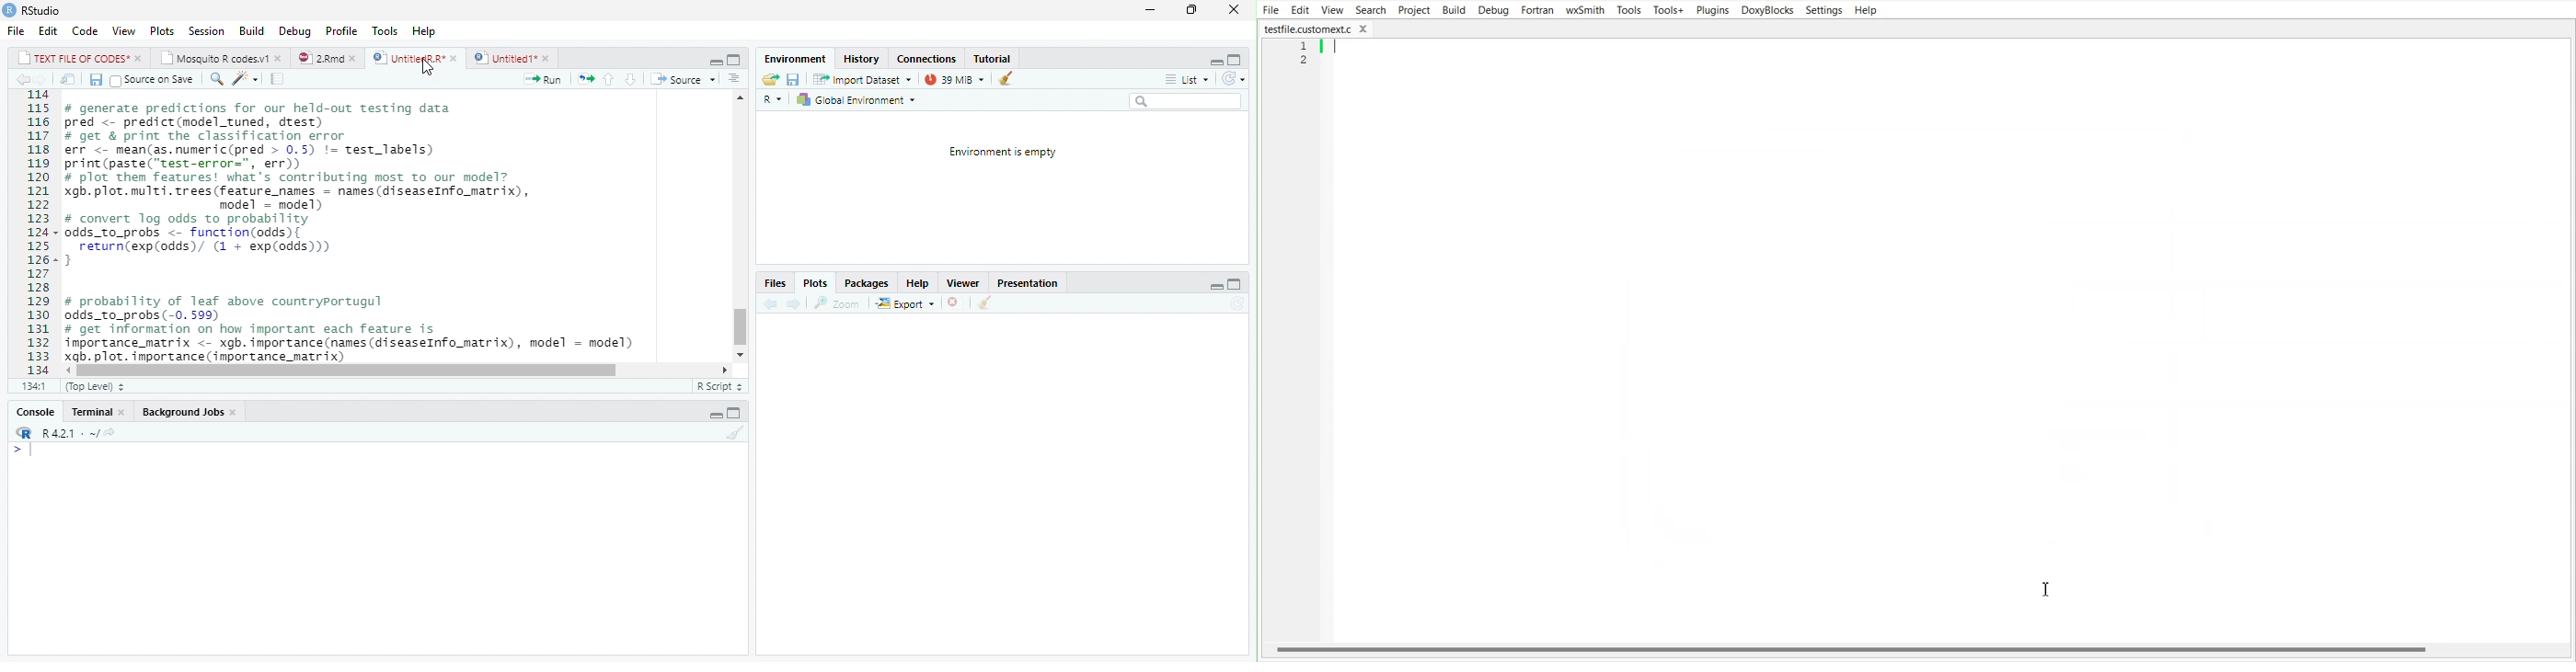 The image size is (2576, 672). I want to click on TEXT FILE OF CODES" , so click(79, 58).